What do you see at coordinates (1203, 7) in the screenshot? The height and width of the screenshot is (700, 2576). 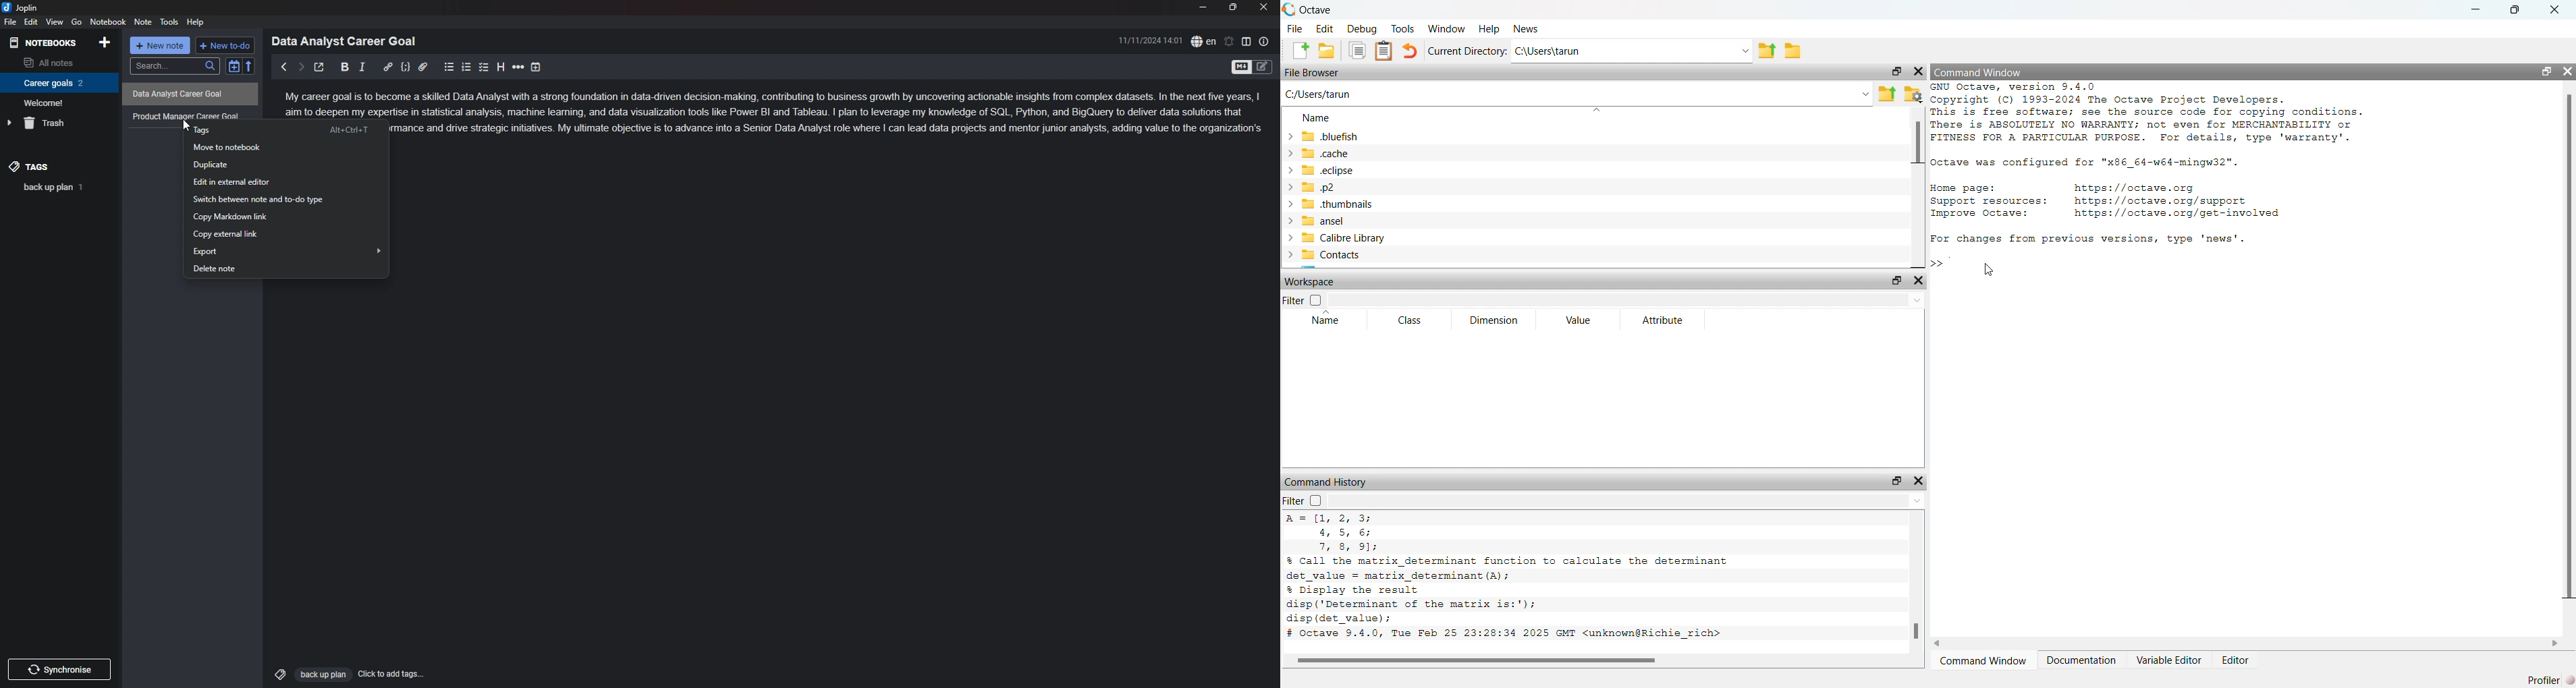 I see `minimize` at bounding box center [1203, 7].